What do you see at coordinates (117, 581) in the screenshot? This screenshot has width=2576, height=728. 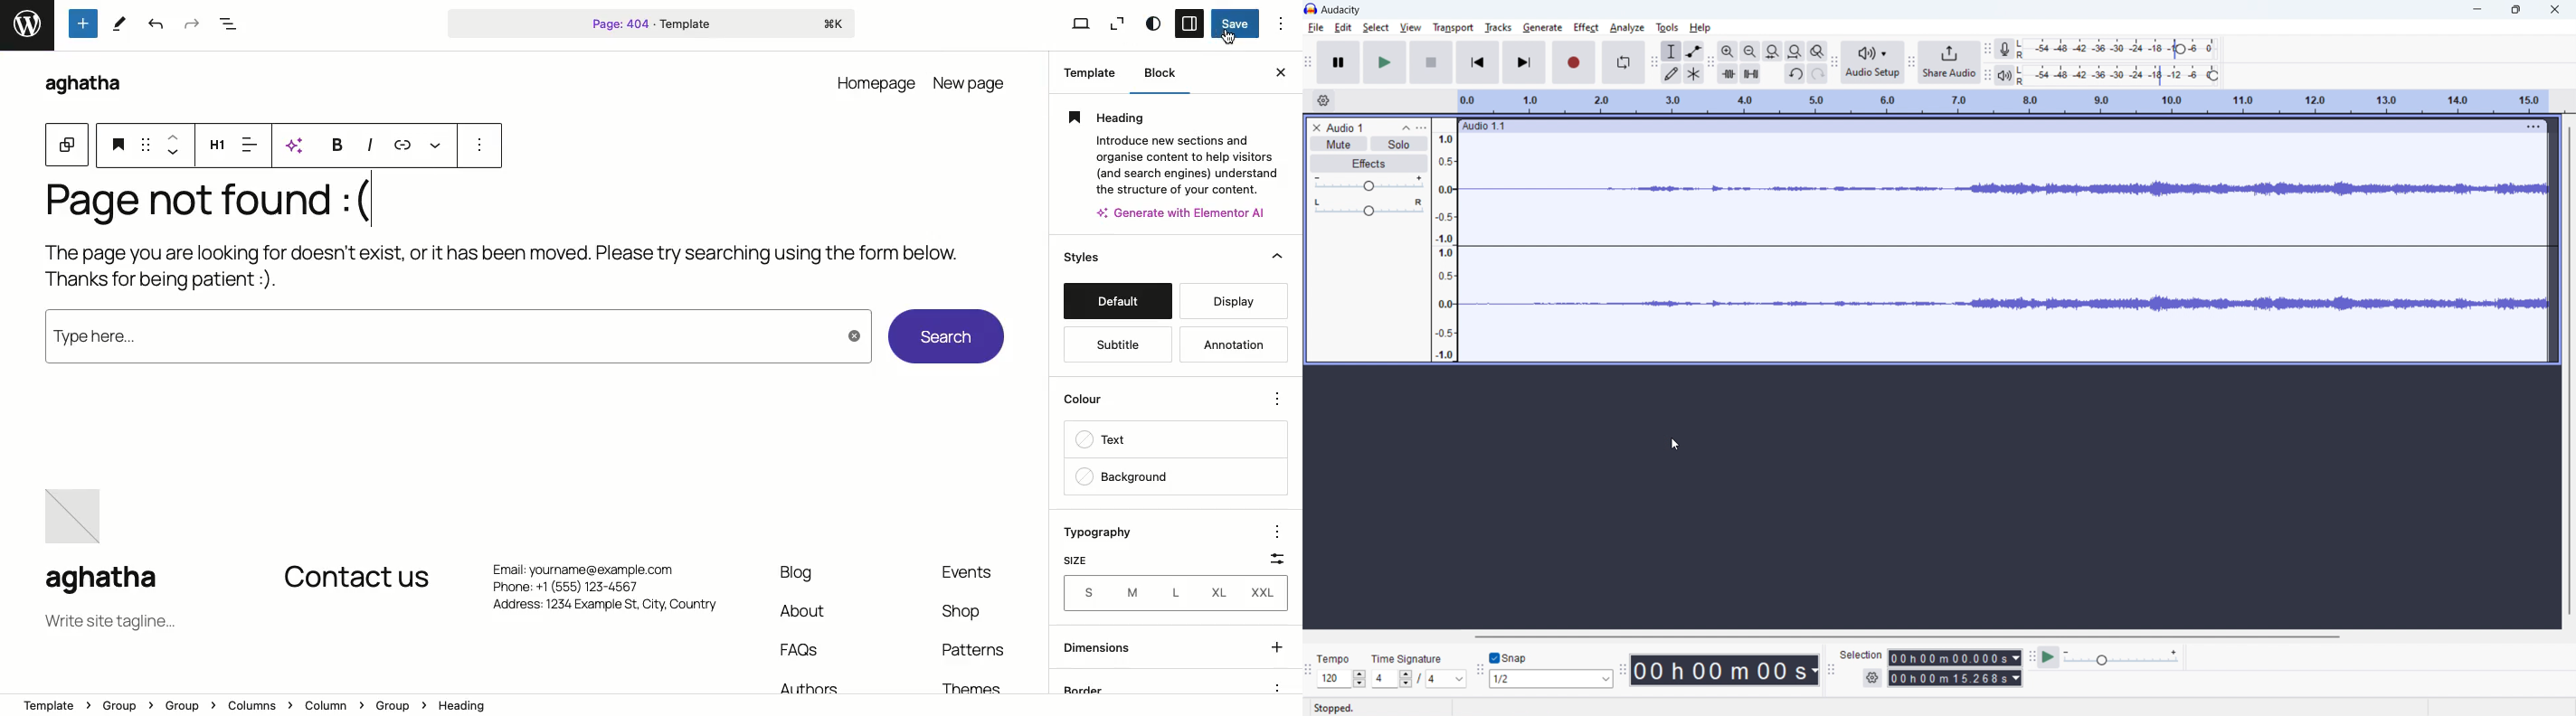 I see `aghatha` at bounding box center [117, 581].